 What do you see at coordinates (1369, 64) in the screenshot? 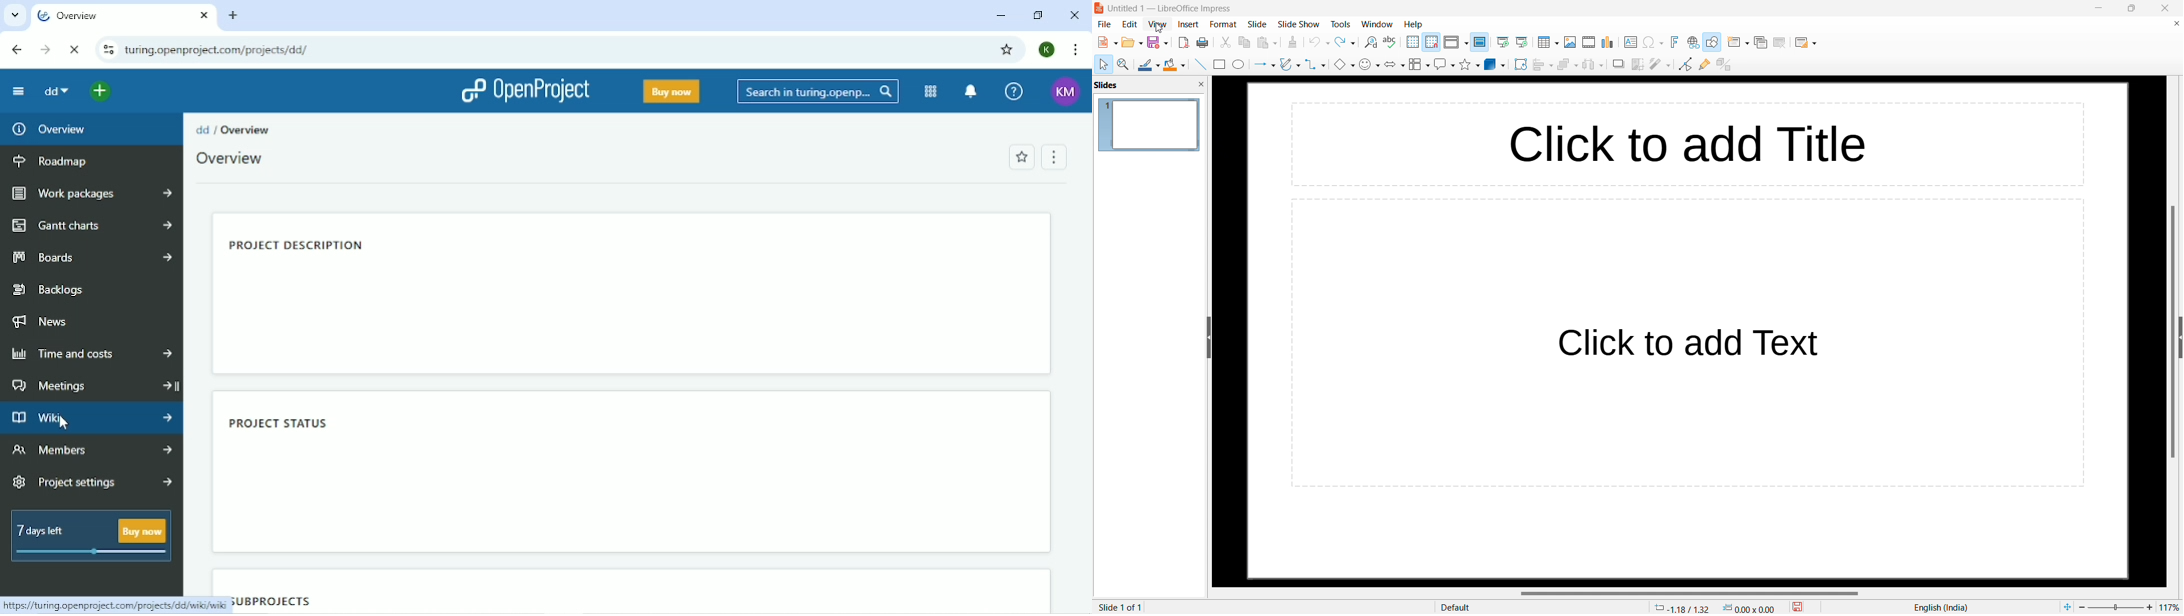
I see `symbol shapes` at bounding box center [1369, 64].